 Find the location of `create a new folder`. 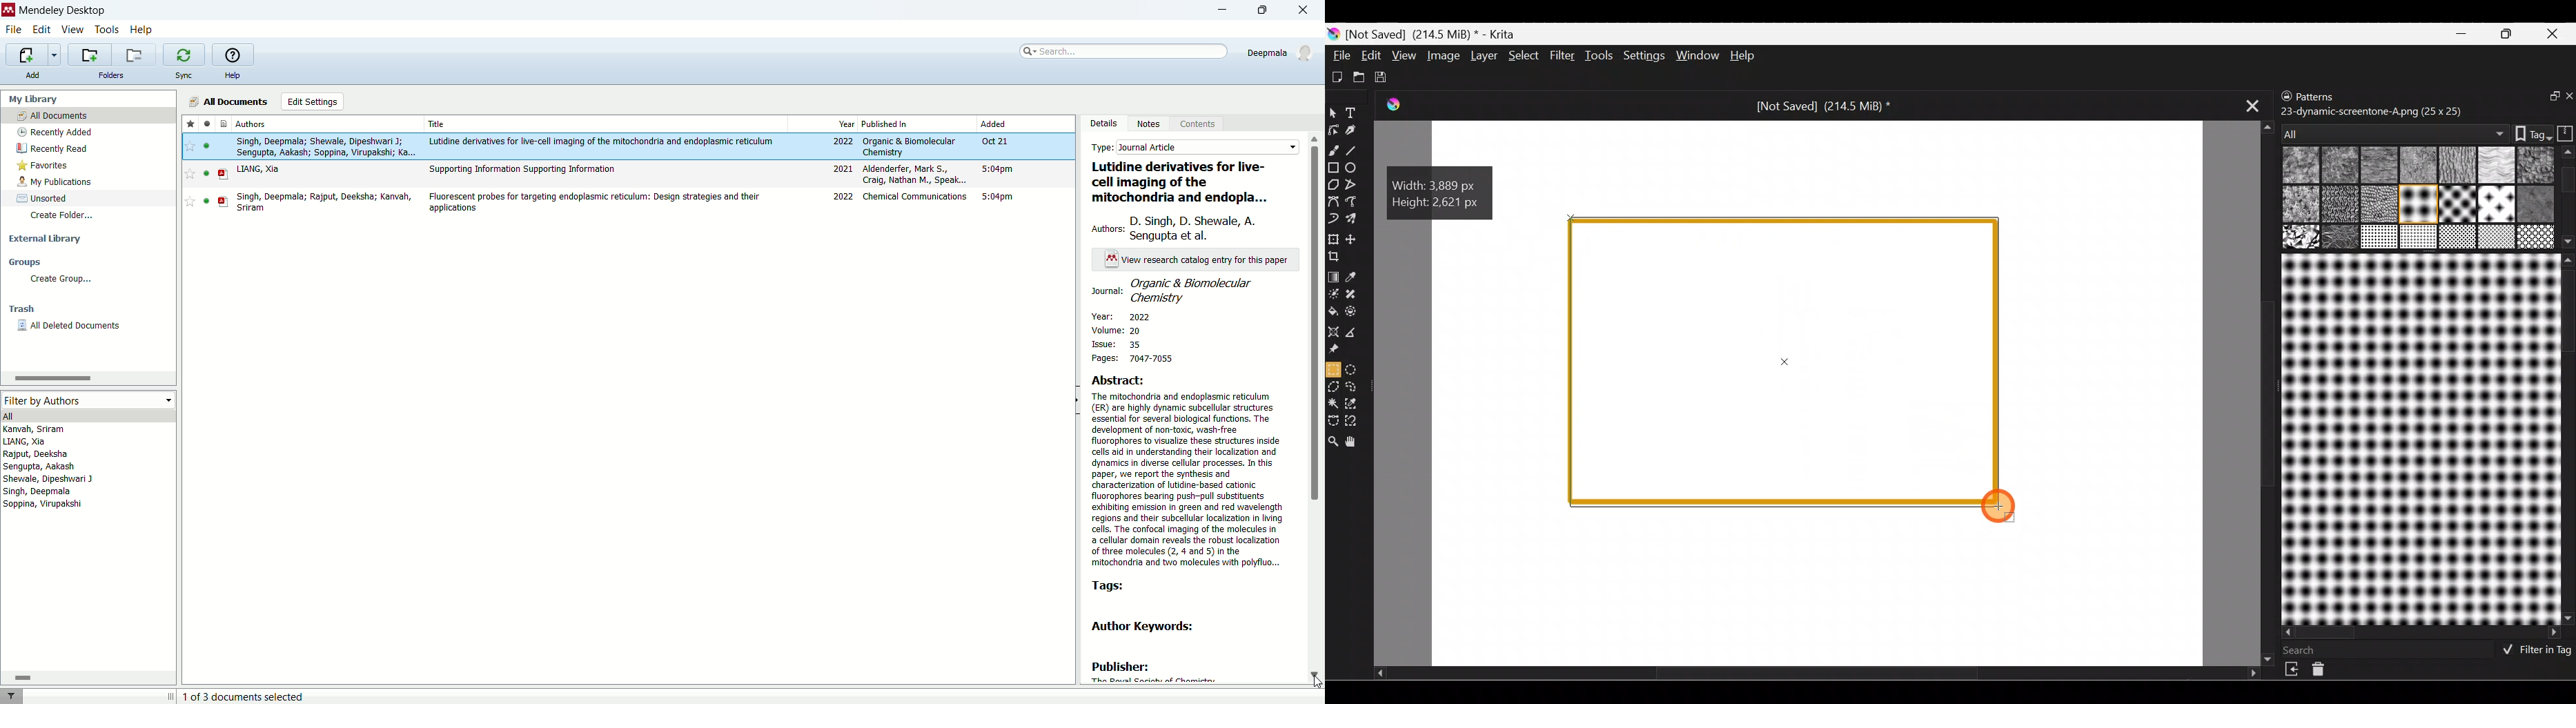

create a new folder is located at coordinates (88, 55).